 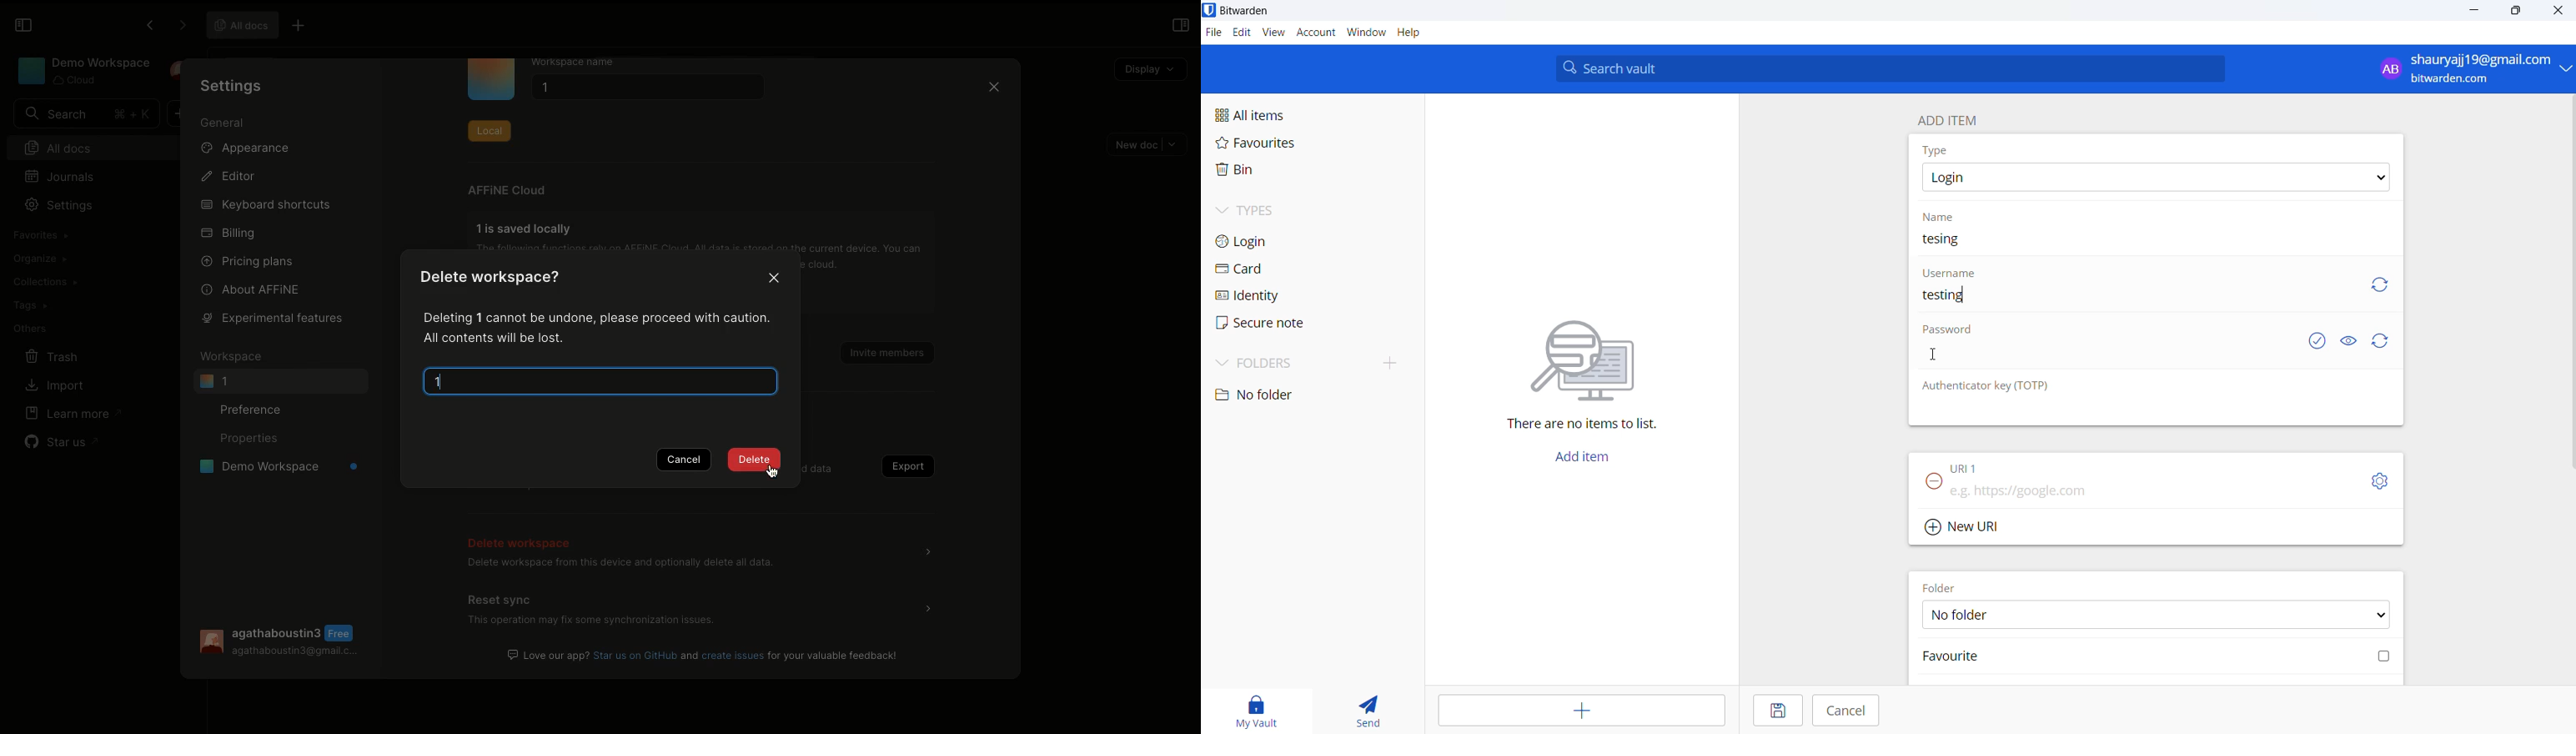 What do you see at coordinates (928, 608) in the screenshot?
I see `Accordion` at bounding box center [928, 608].